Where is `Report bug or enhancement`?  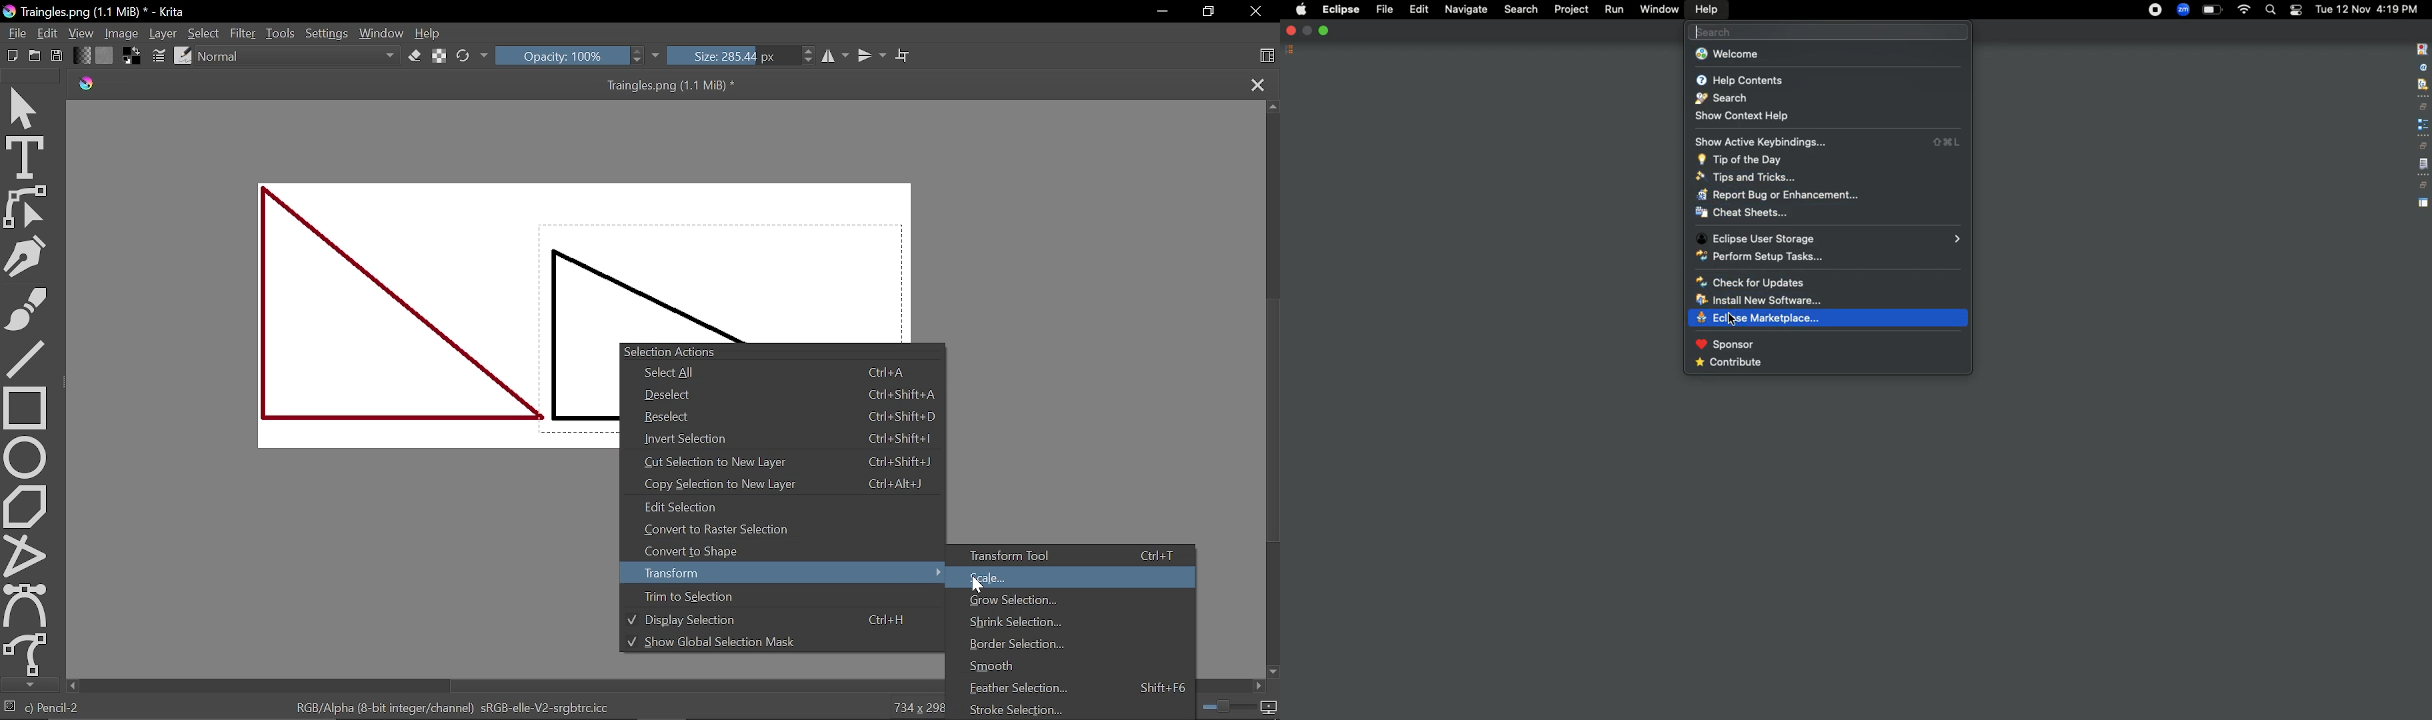
Report bug or enhancement is located at coordinates (1776, 195).